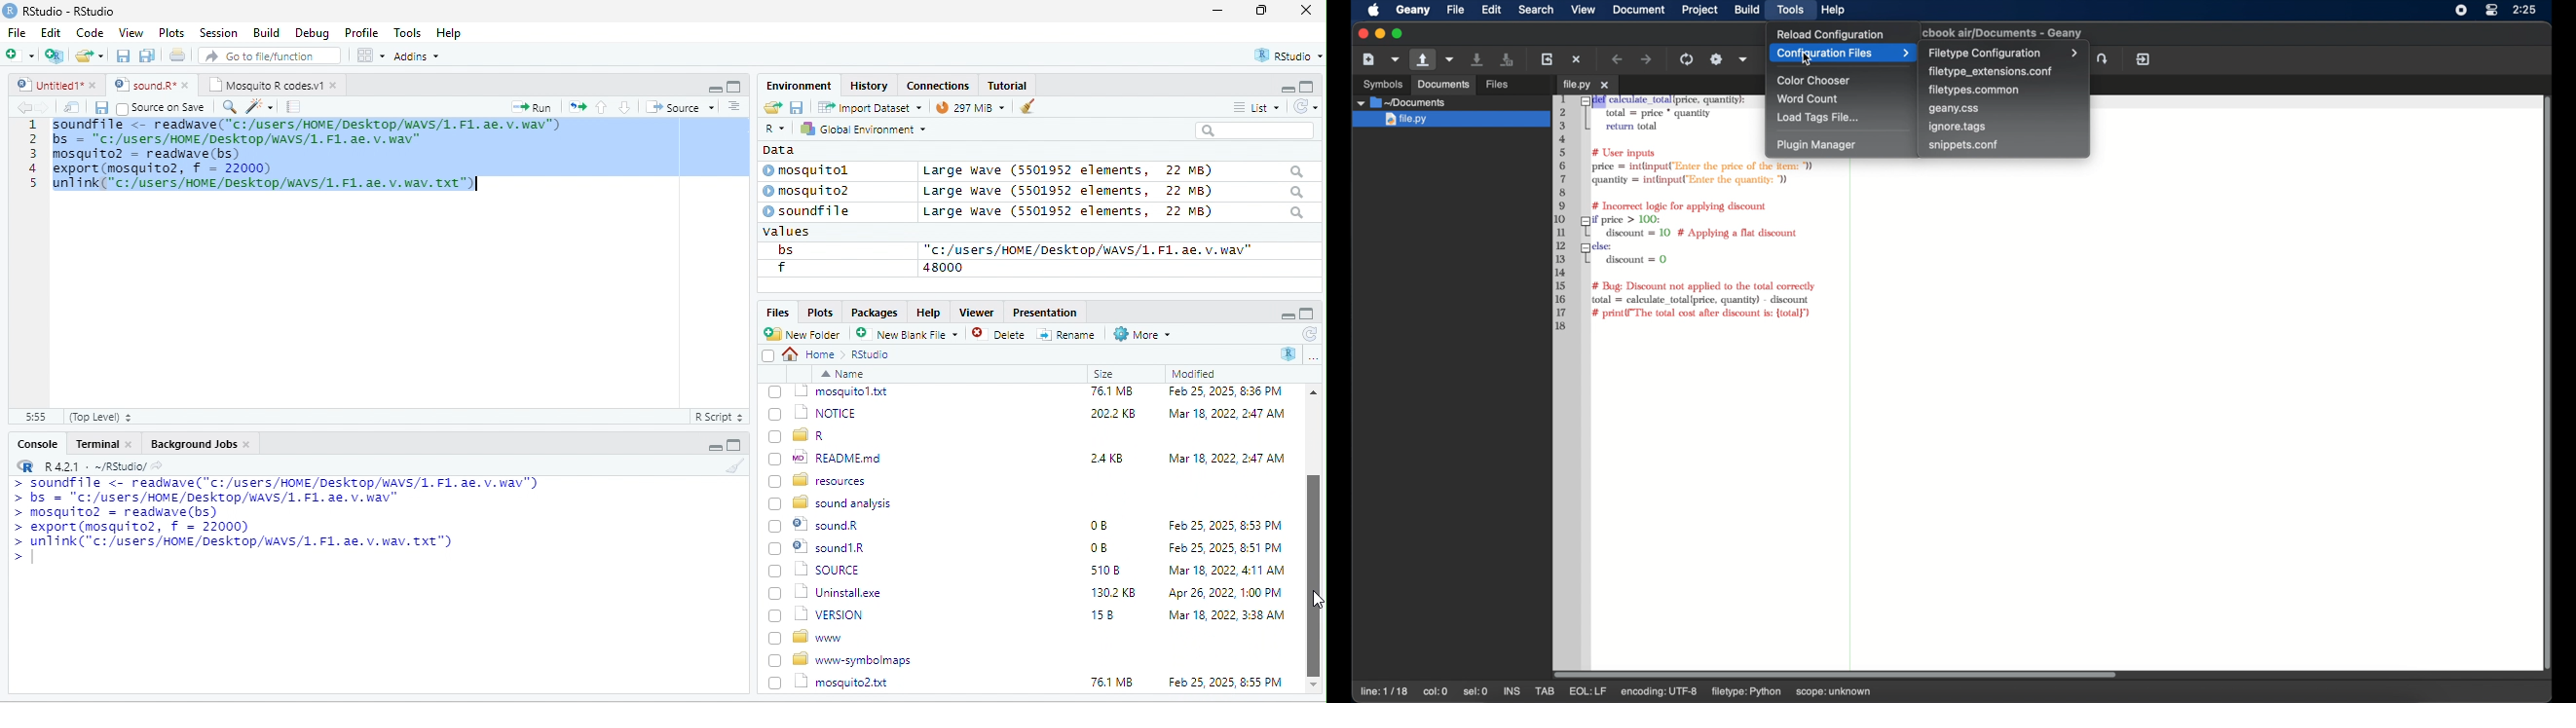 This screenshot has width=2576, height=728. Describe the element at coordinates (53, 32) in the screenshot. I see `Edit` at that location.